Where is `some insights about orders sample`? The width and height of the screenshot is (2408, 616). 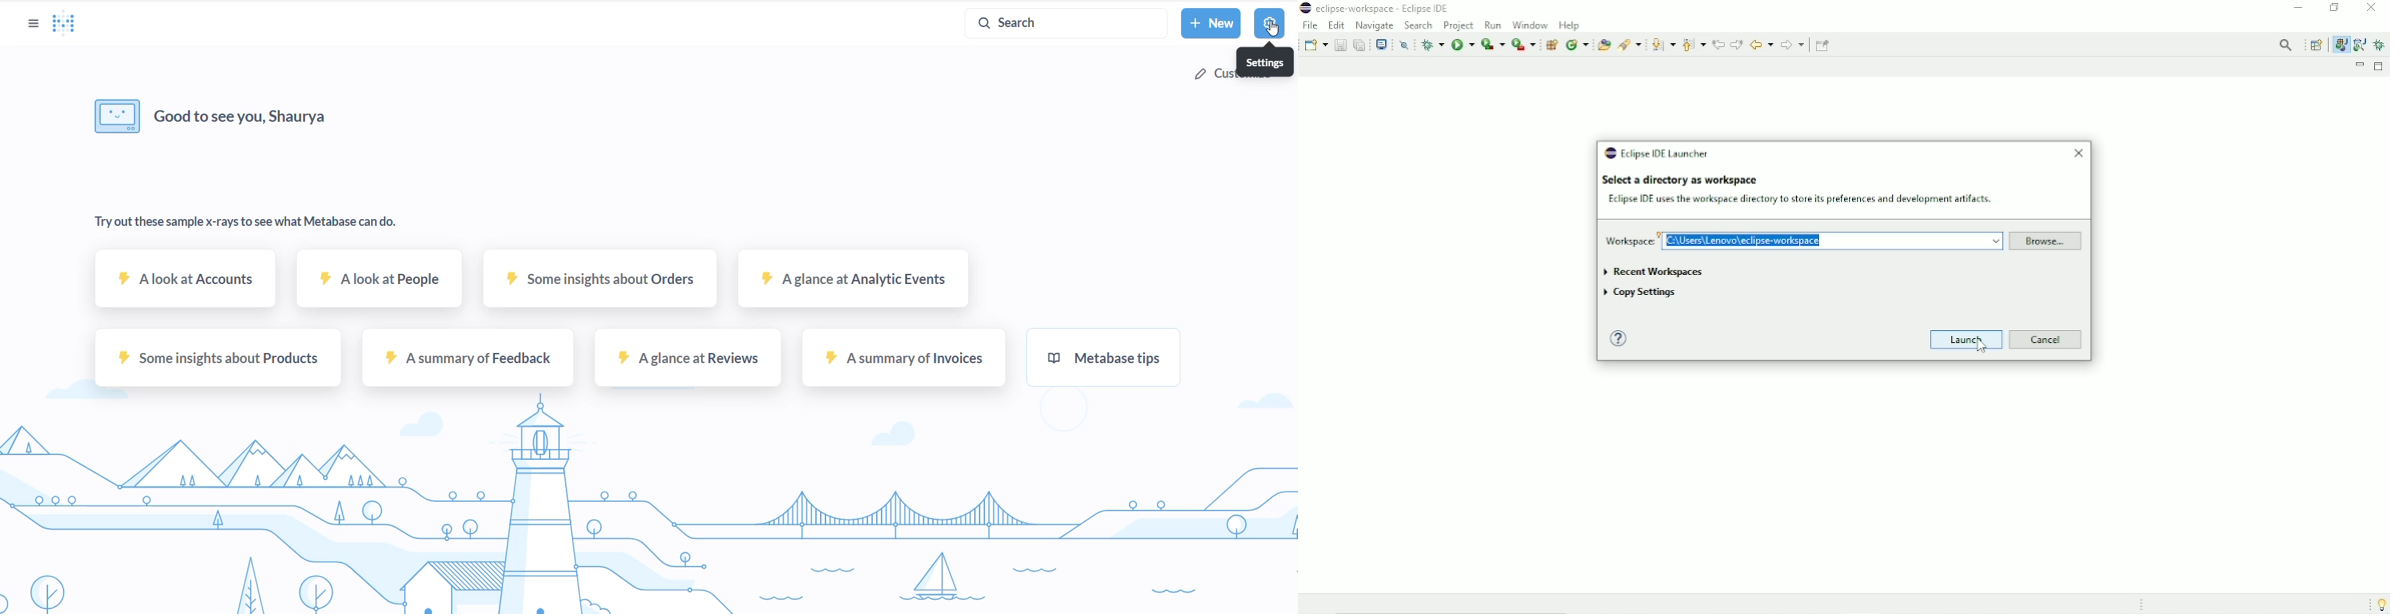 some insights about orders sample is located at coordinates (590, 287).